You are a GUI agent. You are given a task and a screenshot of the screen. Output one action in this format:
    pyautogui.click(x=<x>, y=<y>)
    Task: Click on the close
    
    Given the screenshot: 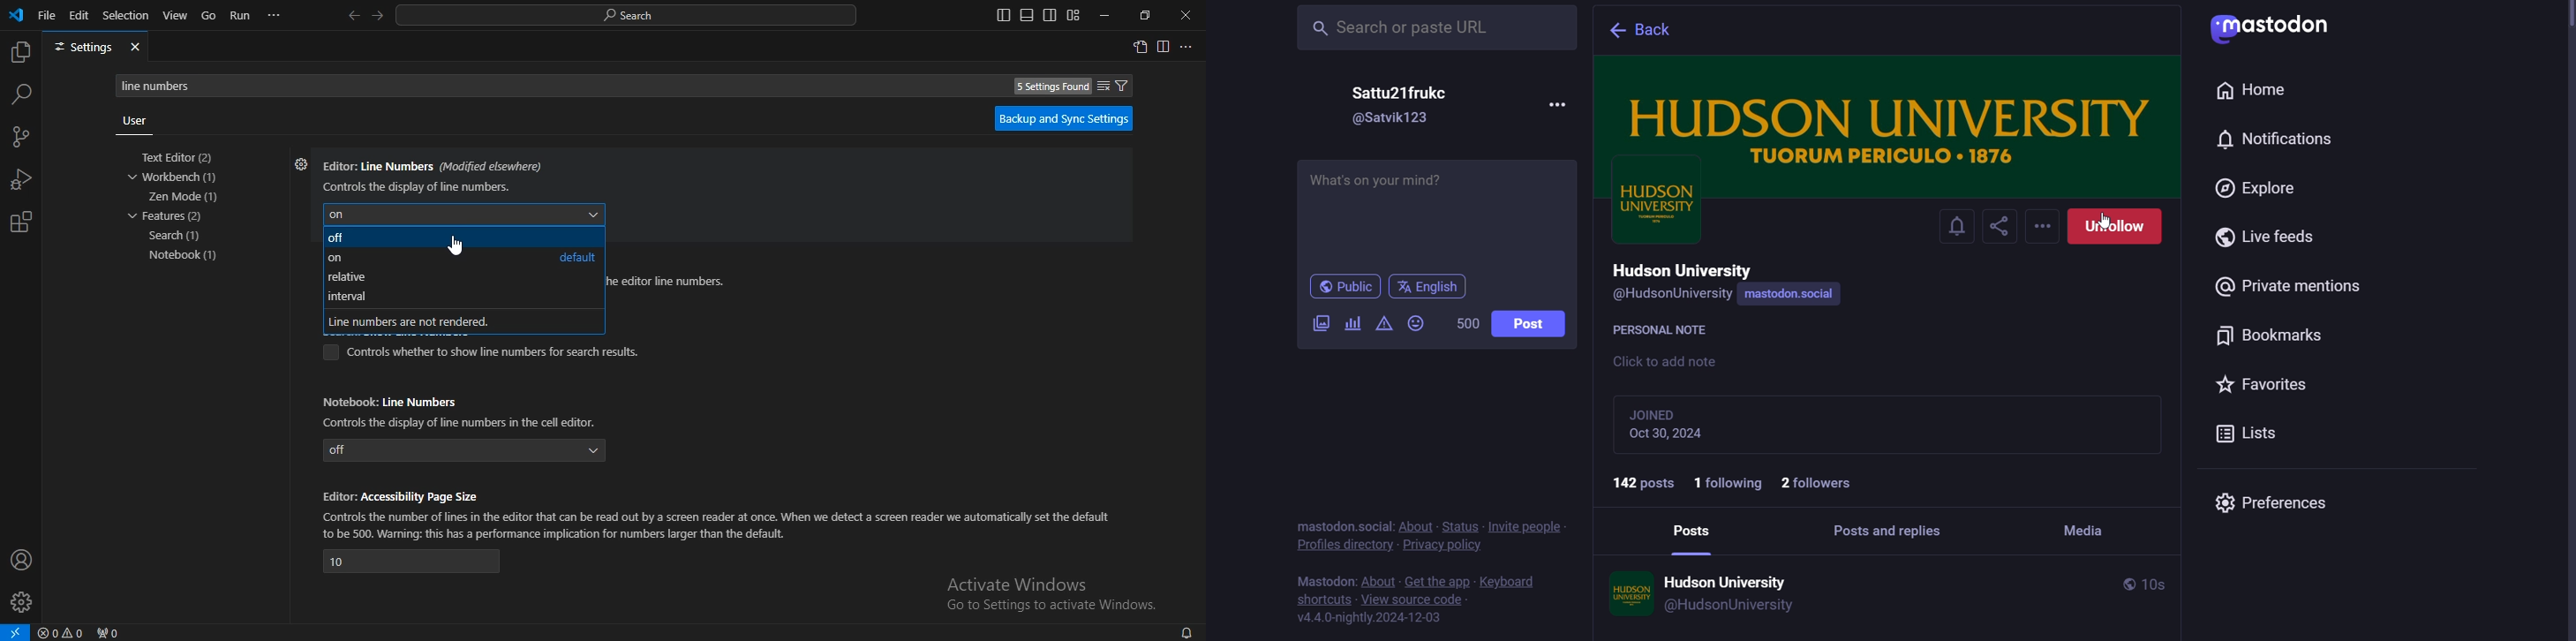 What is the action you would take?
    pyautogui.click(x=1186, y=16)
    